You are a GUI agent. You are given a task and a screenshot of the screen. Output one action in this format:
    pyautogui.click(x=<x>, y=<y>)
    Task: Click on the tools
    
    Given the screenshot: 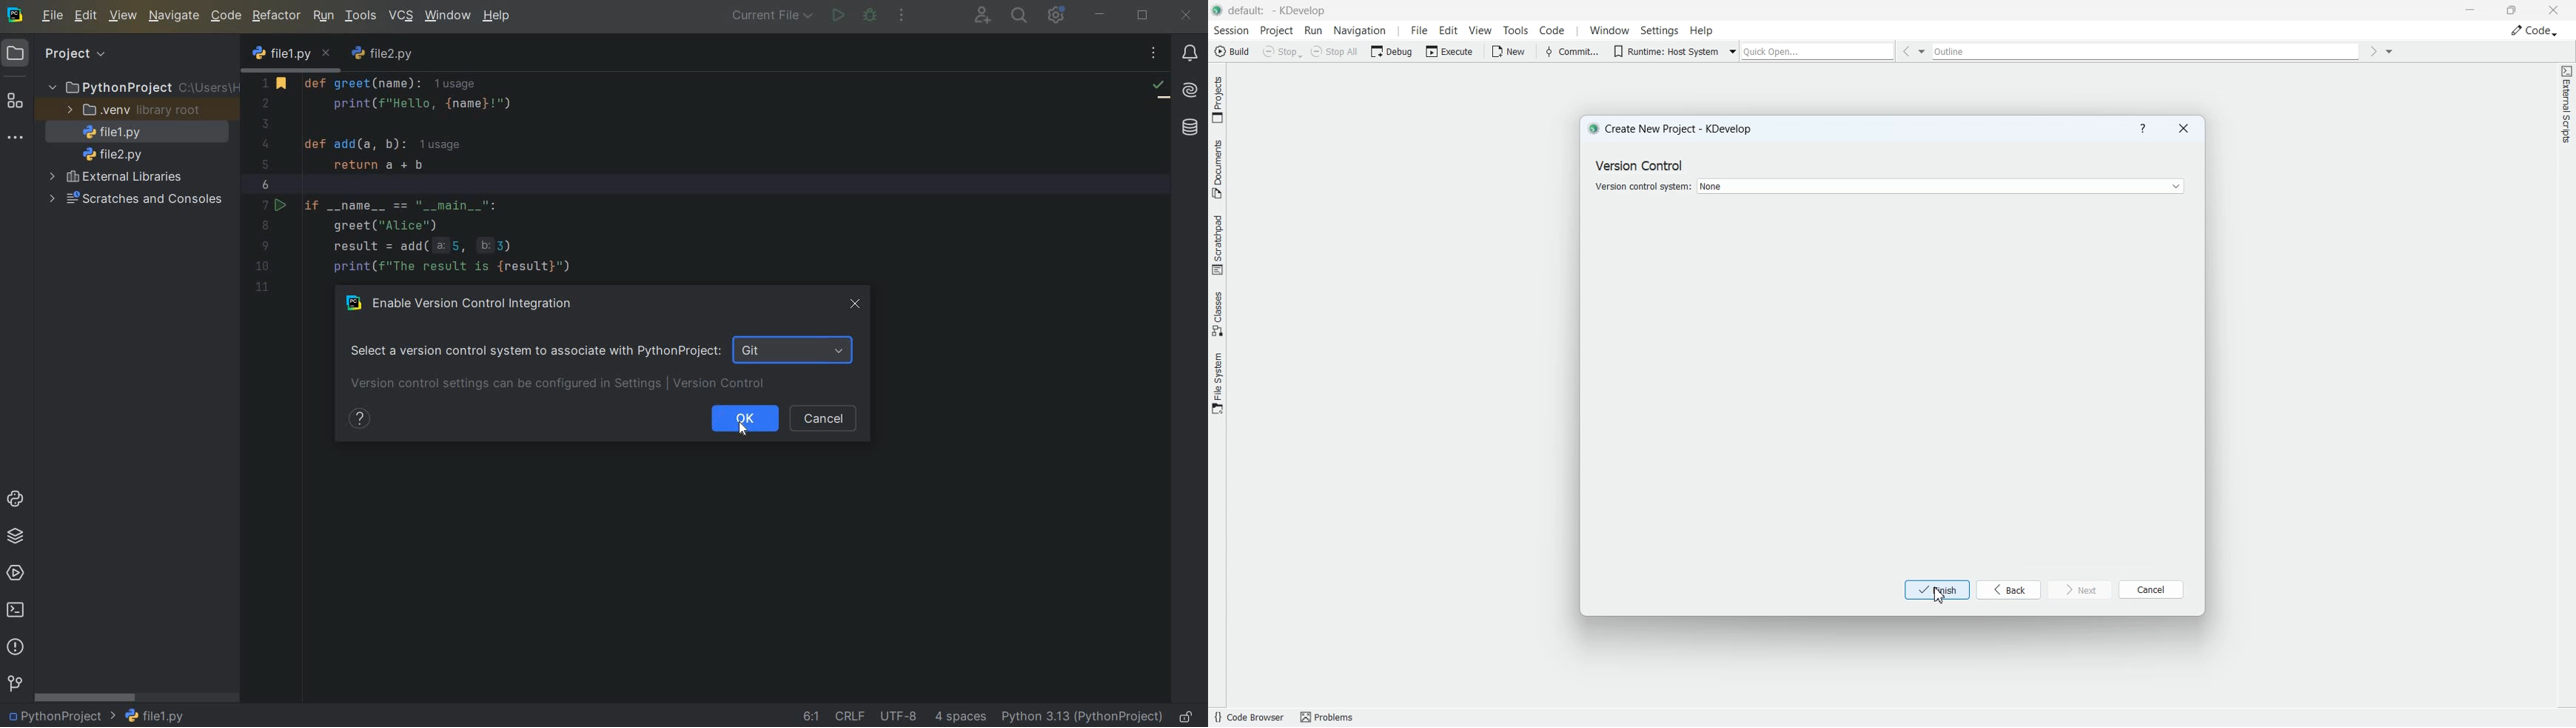 What is the action you would take?
    pyautogui.click(x=360, y=17)
    